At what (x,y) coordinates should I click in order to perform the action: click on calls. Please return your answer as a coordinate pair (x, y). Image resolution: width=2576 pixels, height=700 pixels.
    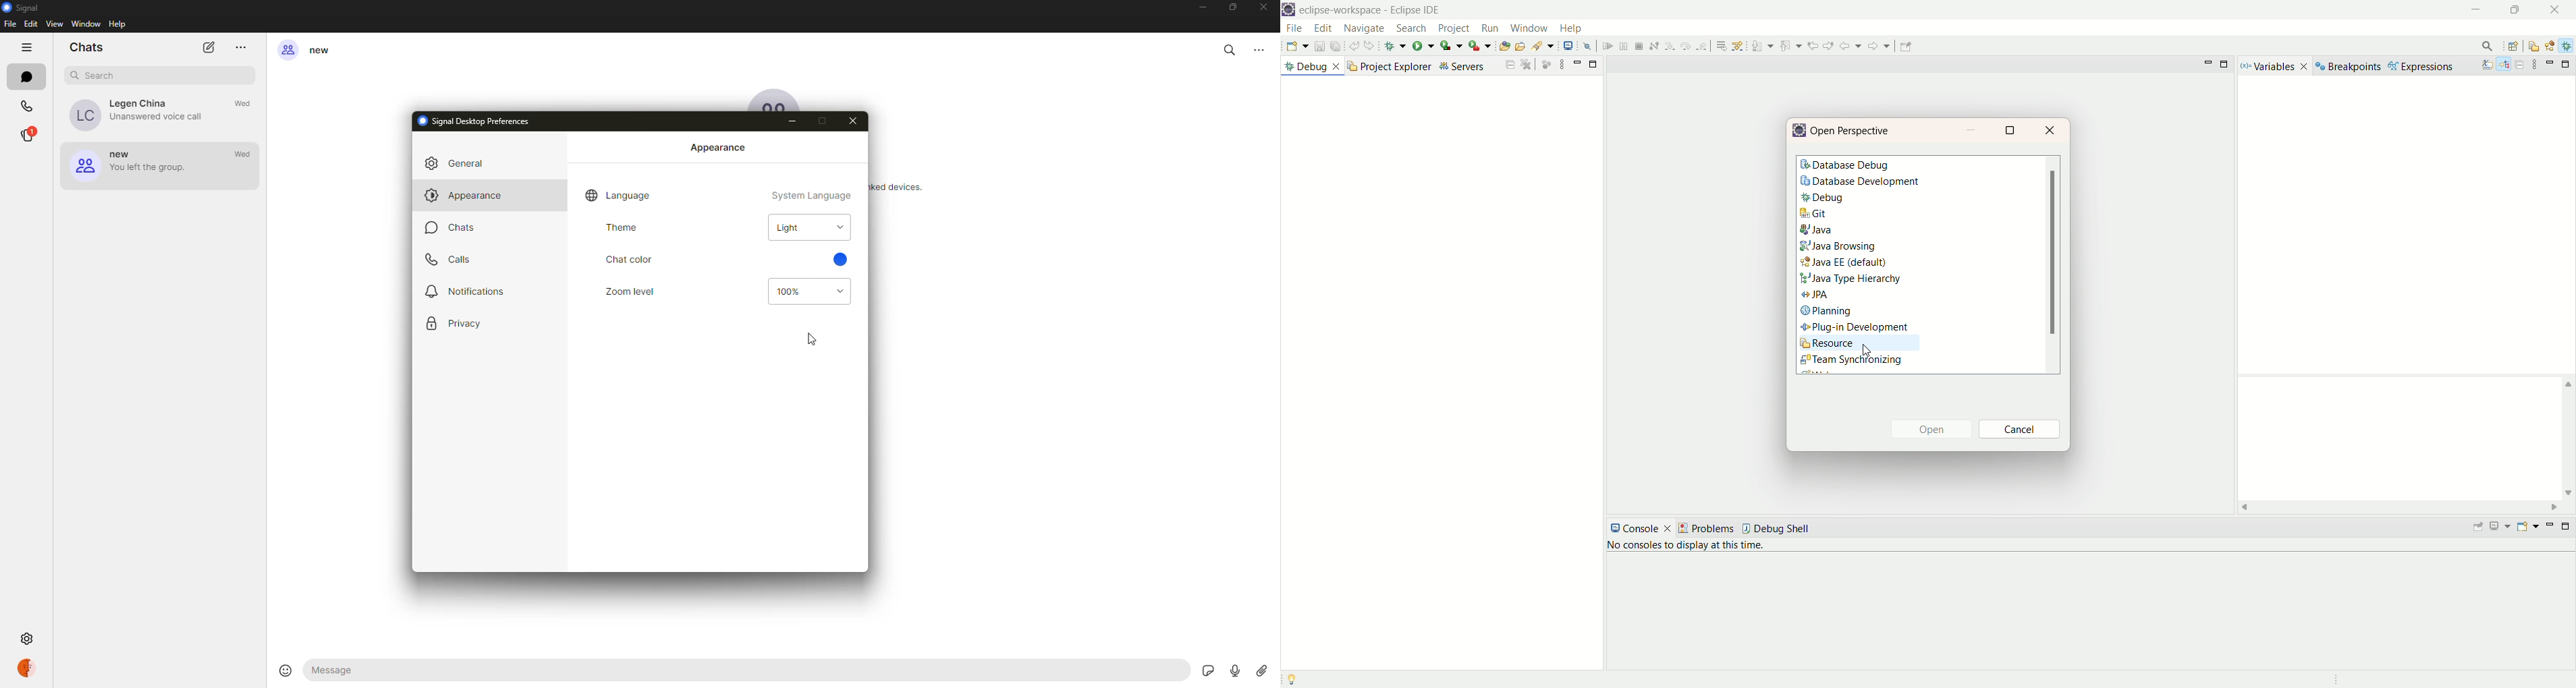
    Looking at the image, I should click on (454, 258).